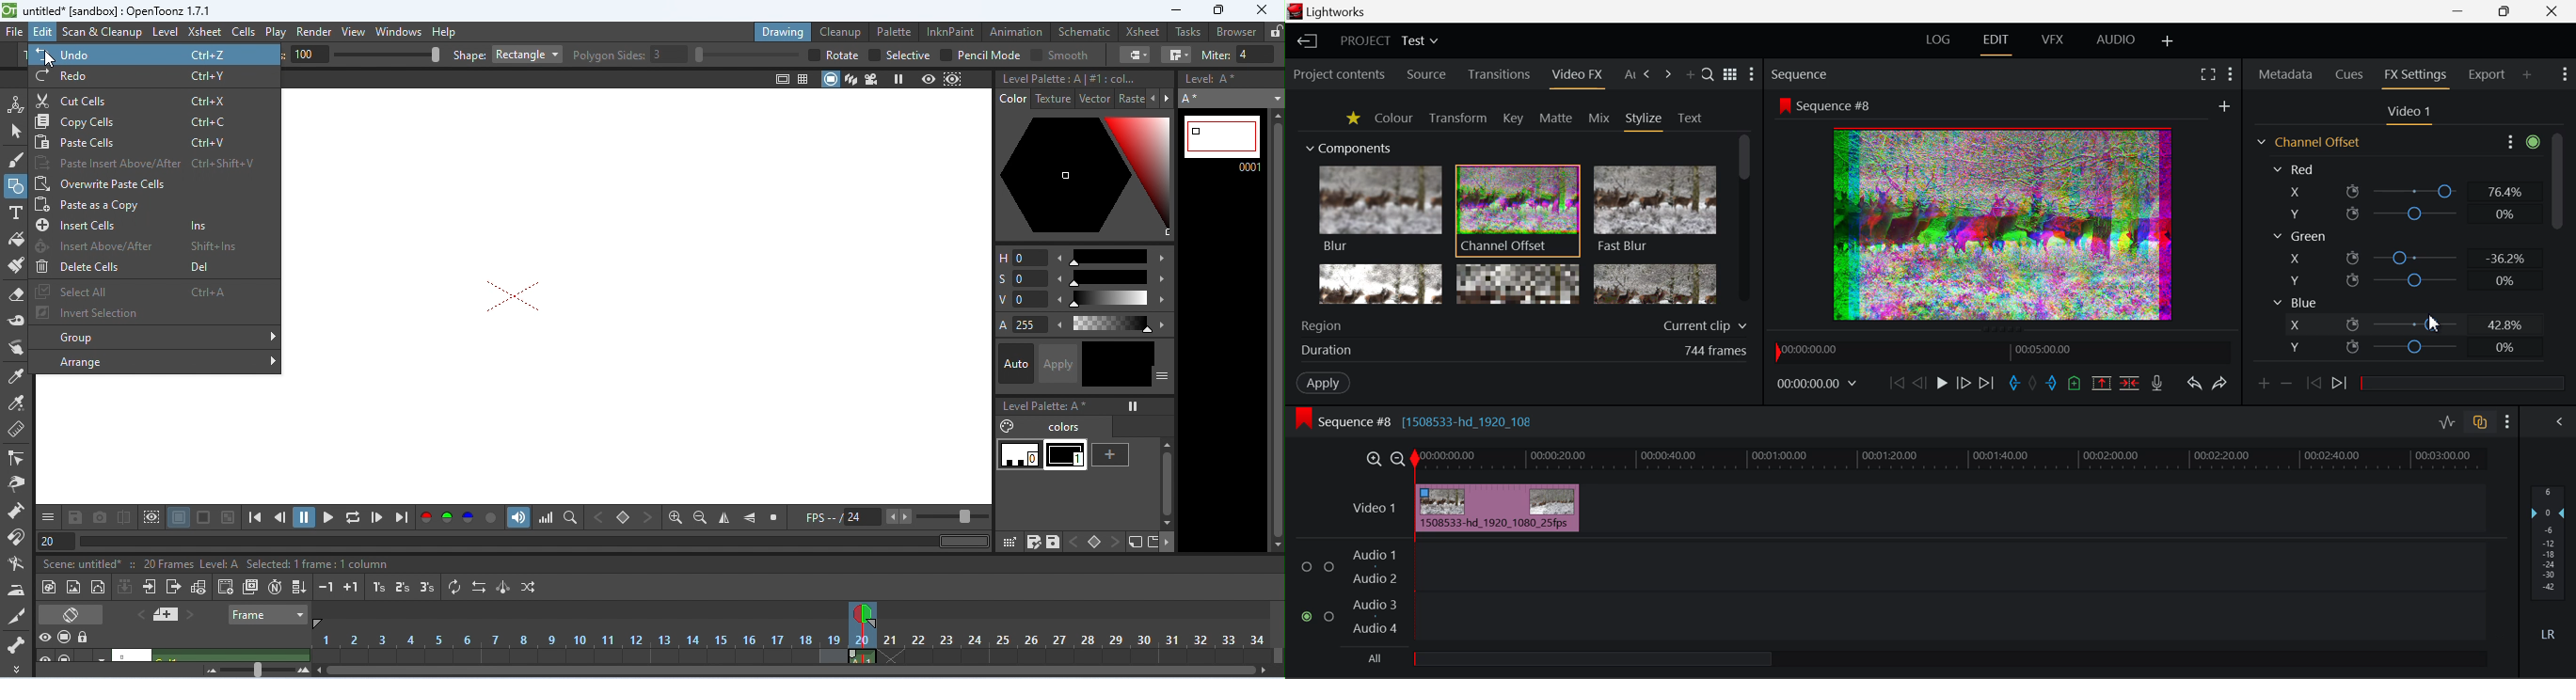  What do you see at coordinates (1990, 384) in the screenshot?
I see `To End` at bounding box center [1990, 384].